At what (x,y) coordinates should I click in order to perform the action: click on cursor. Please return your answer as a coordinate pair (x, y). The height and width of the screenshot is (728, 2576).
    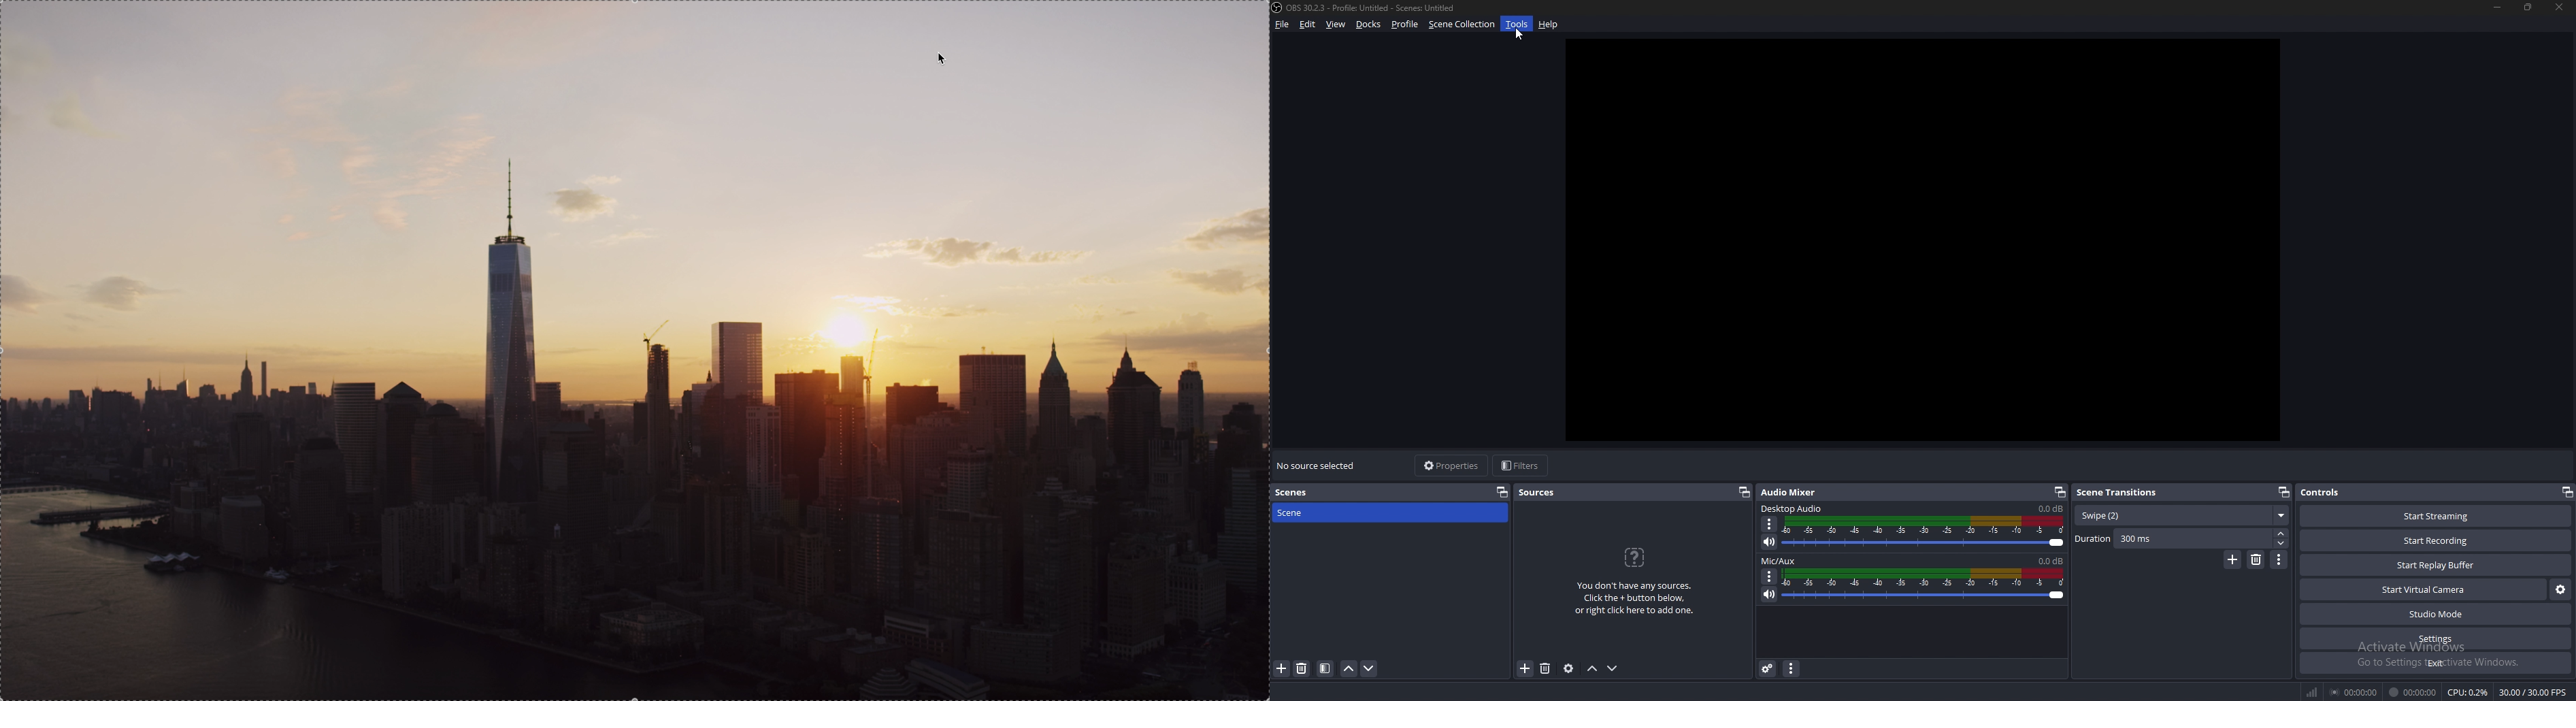
    Looking at the image, I should click on (1516, 33).